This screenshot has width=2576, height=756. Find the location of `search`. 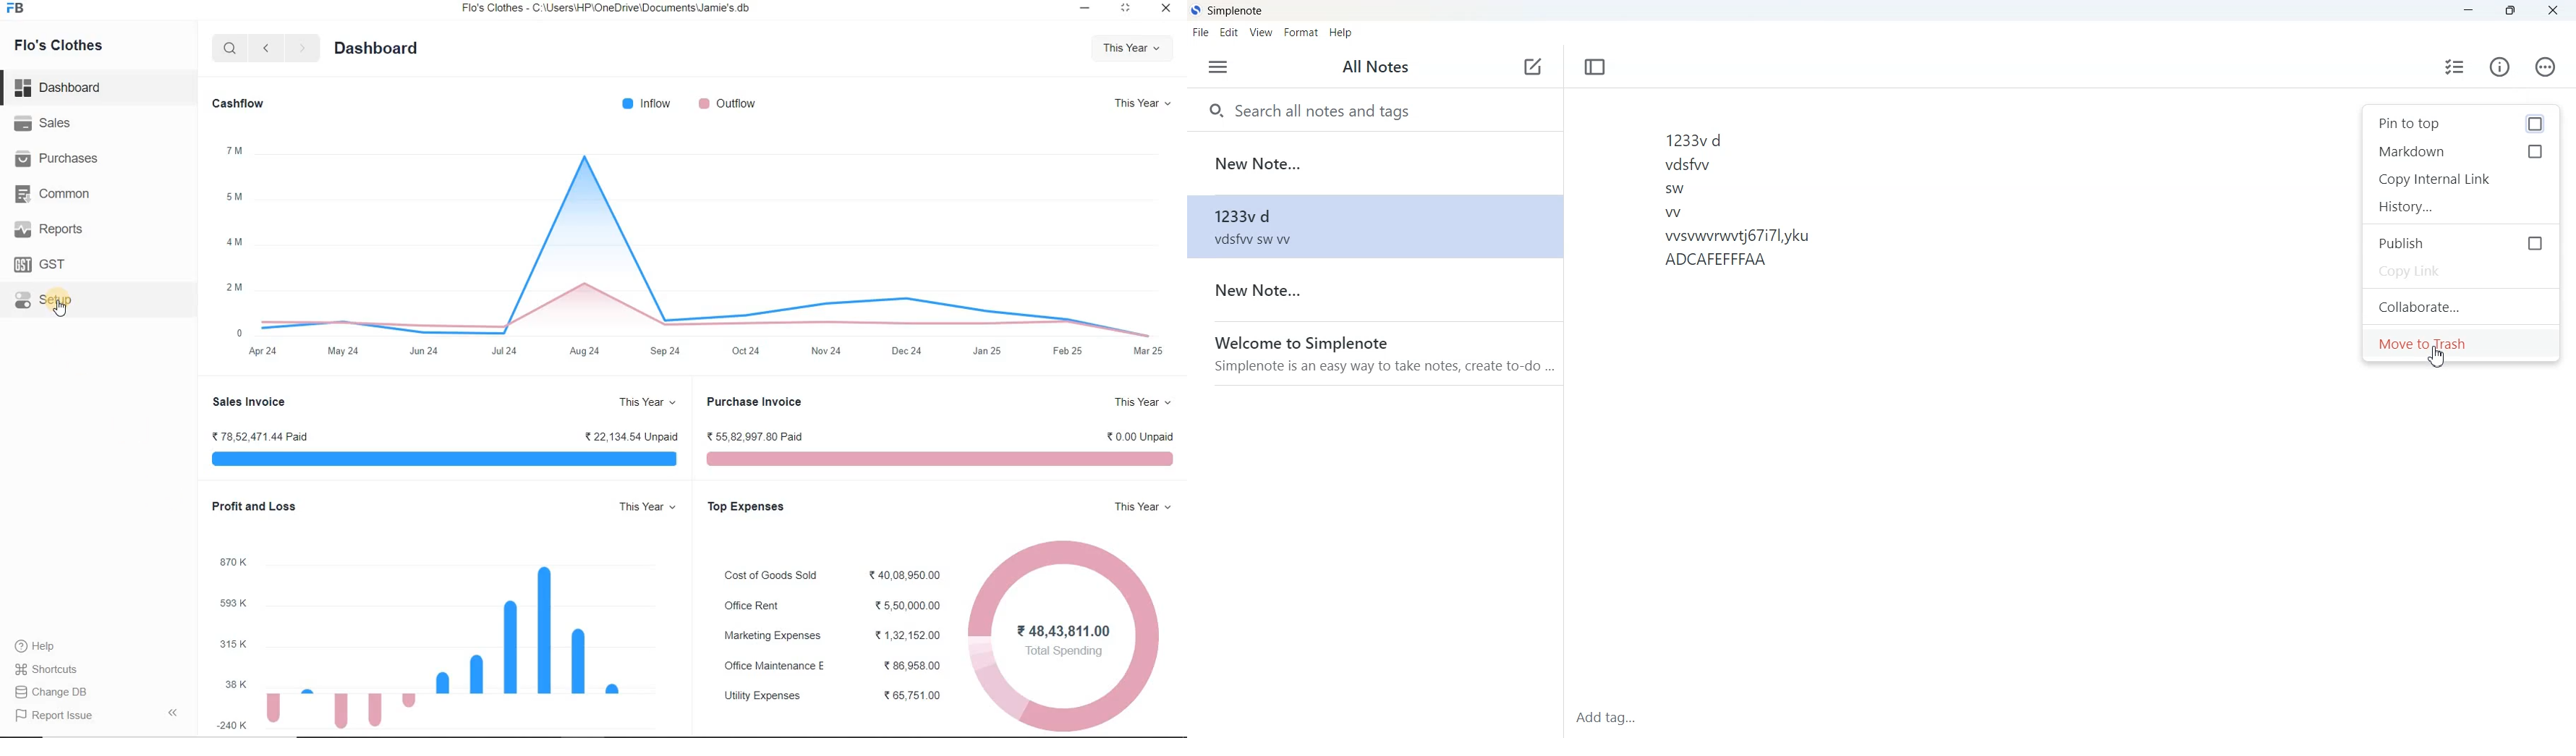

search is located at coordinates (231, 50).